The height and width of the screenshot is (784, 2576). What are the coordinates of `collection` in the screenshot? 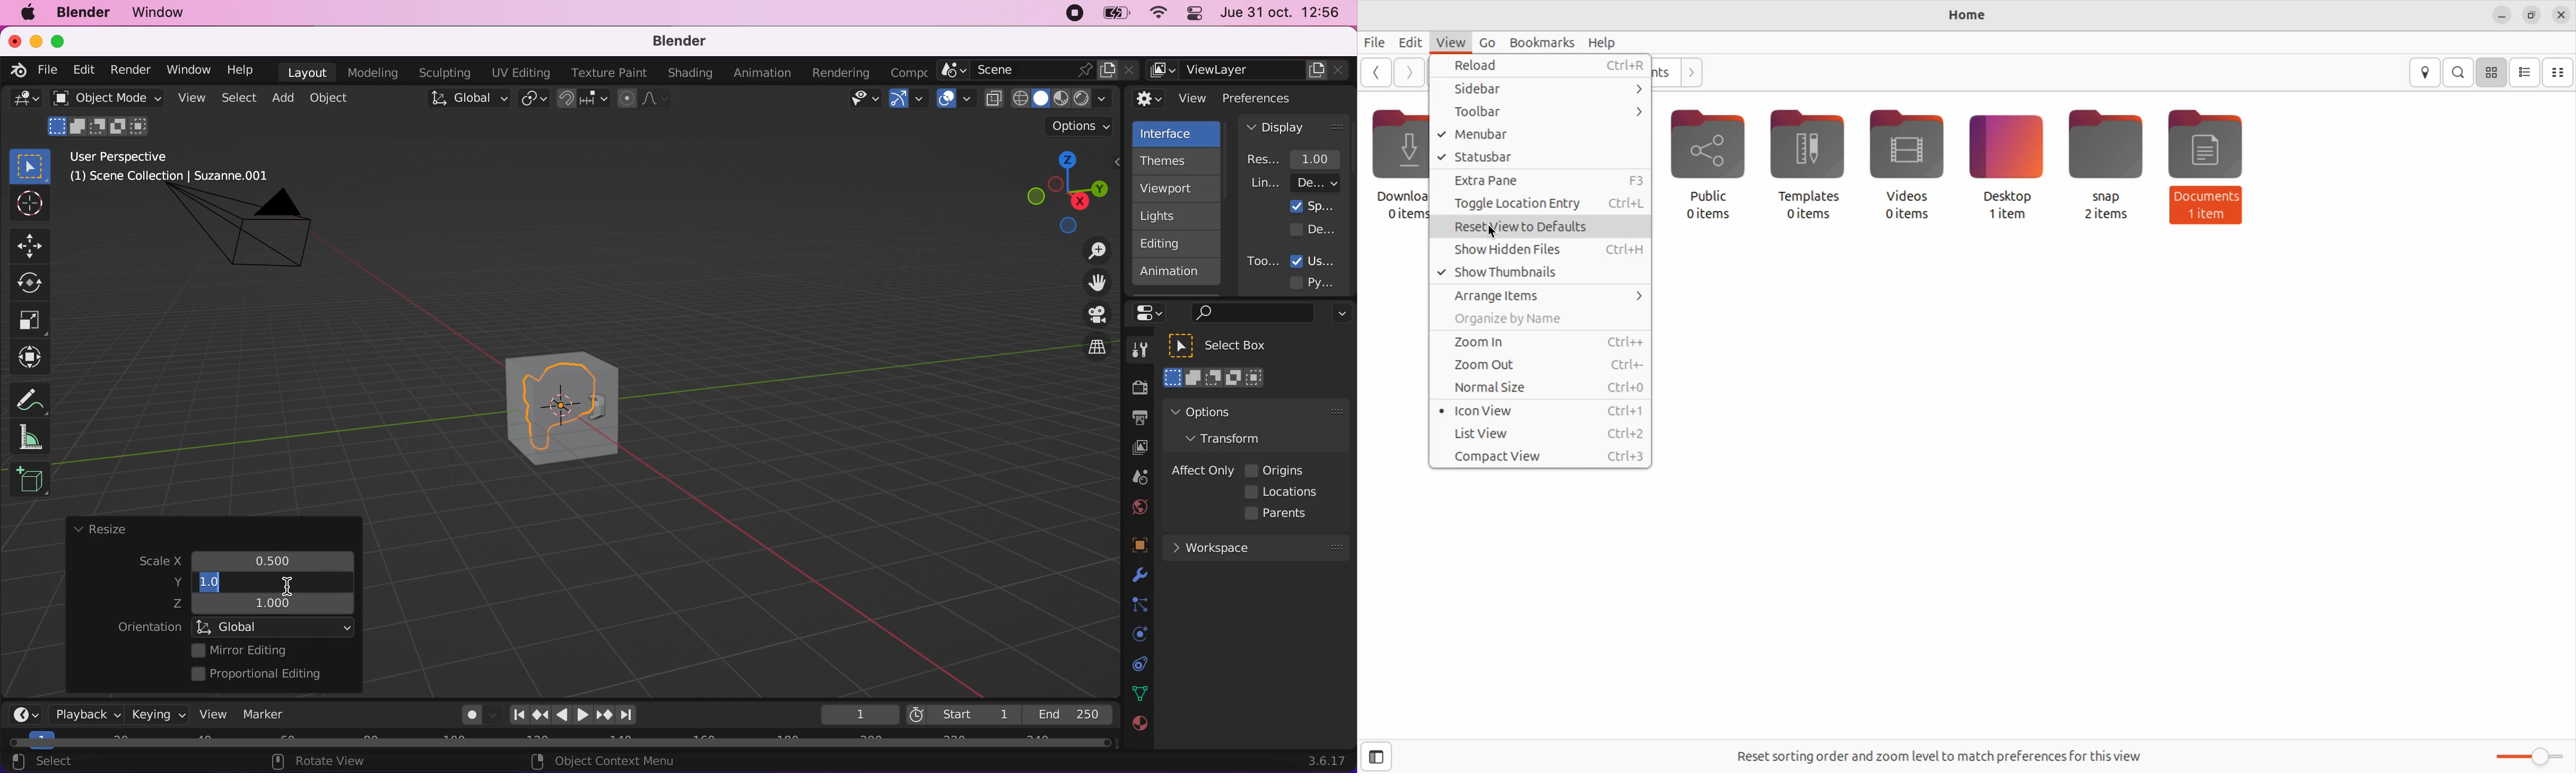 It's located at (1137, 664).